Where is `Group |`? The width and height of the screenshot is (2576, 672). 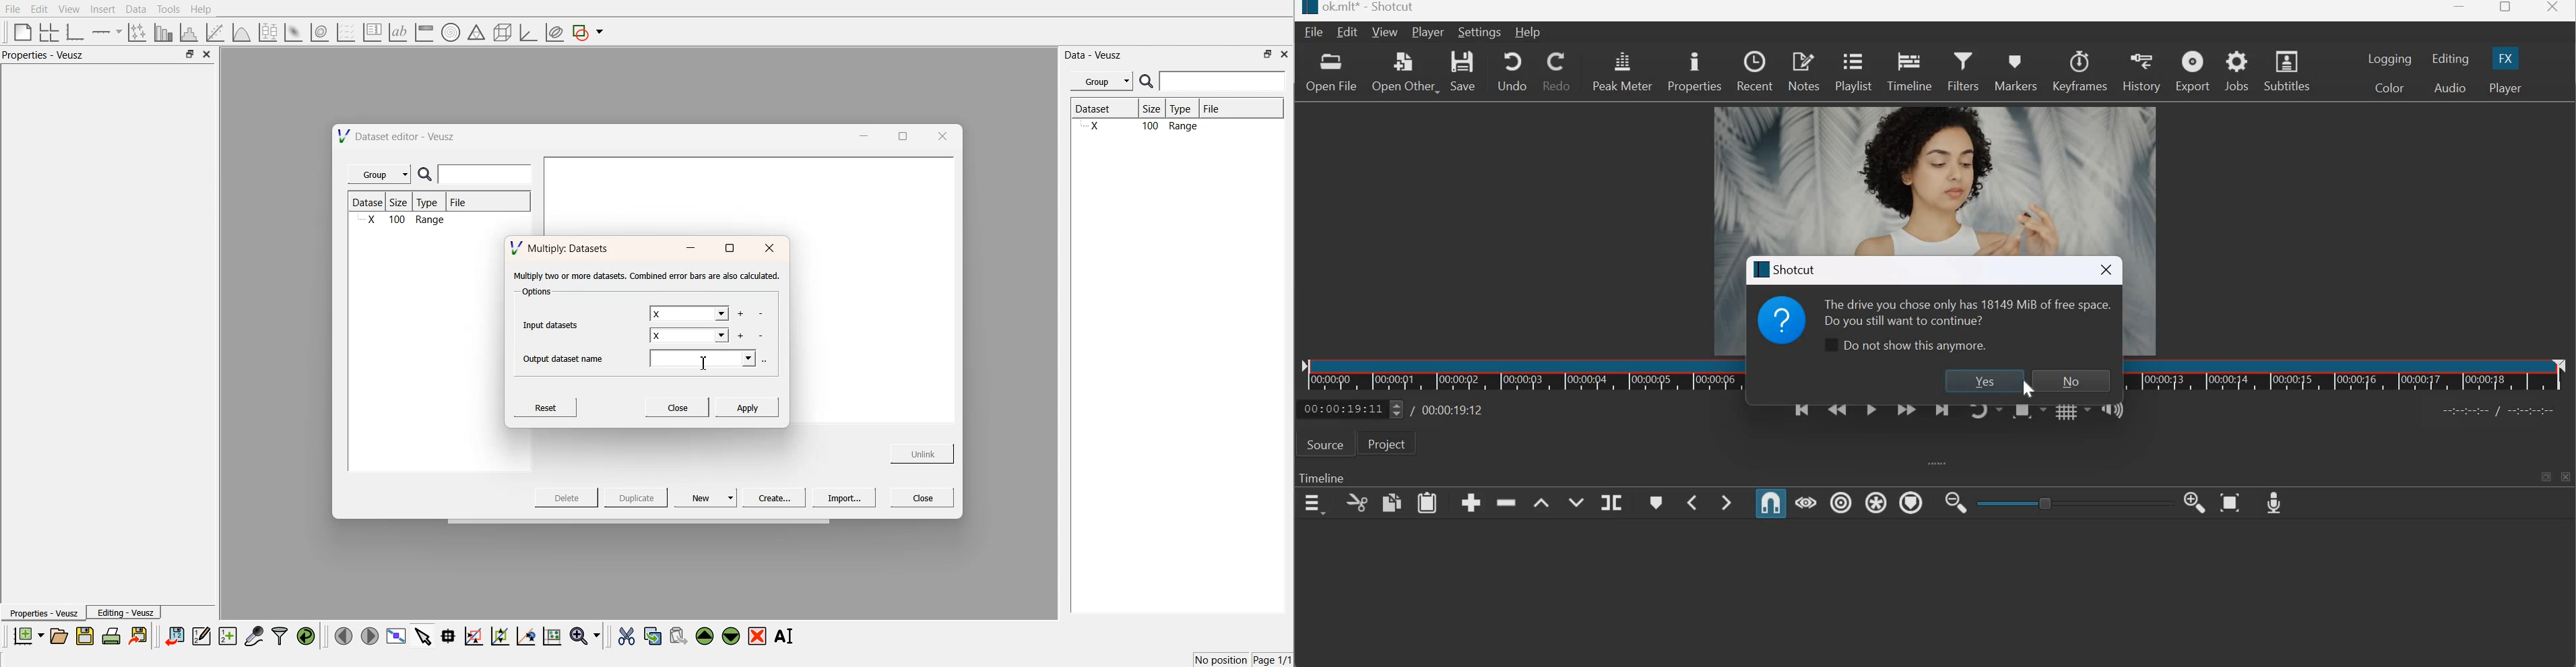 Group | is located at coordinates (381, 174).